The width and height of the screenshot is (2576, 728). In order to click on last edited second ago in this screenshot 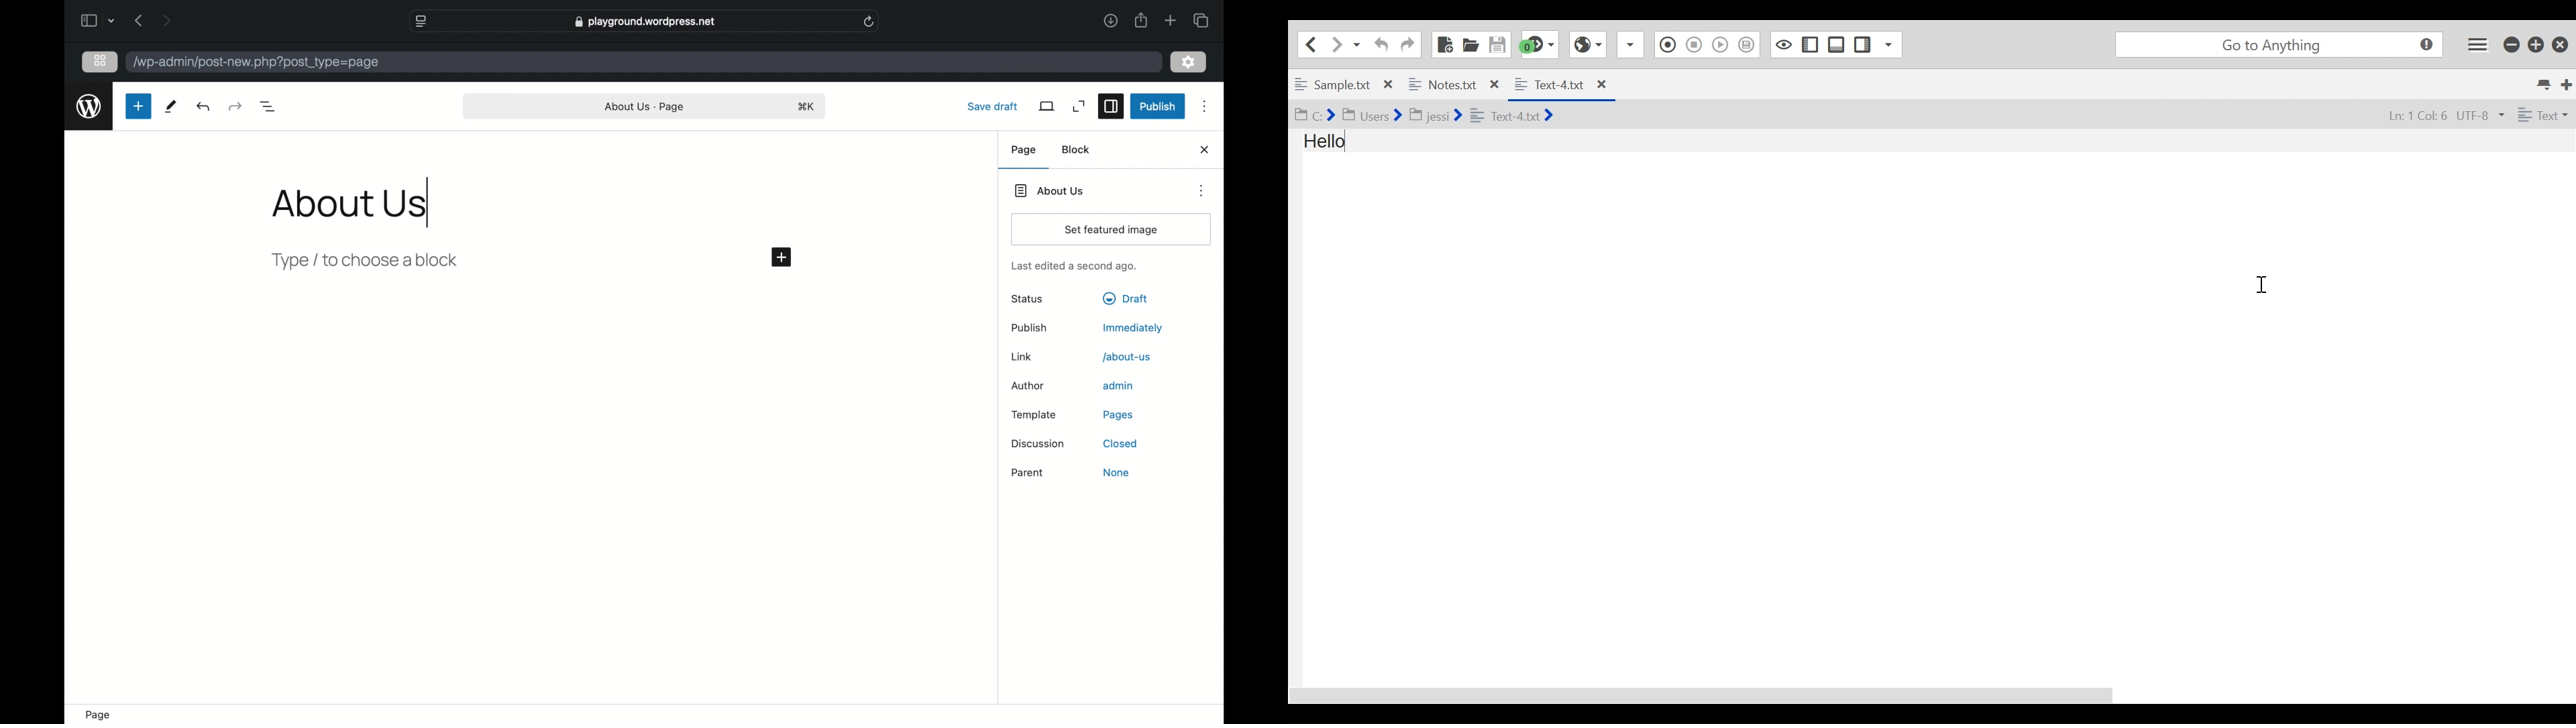, I will do `click(1073, 267)`.